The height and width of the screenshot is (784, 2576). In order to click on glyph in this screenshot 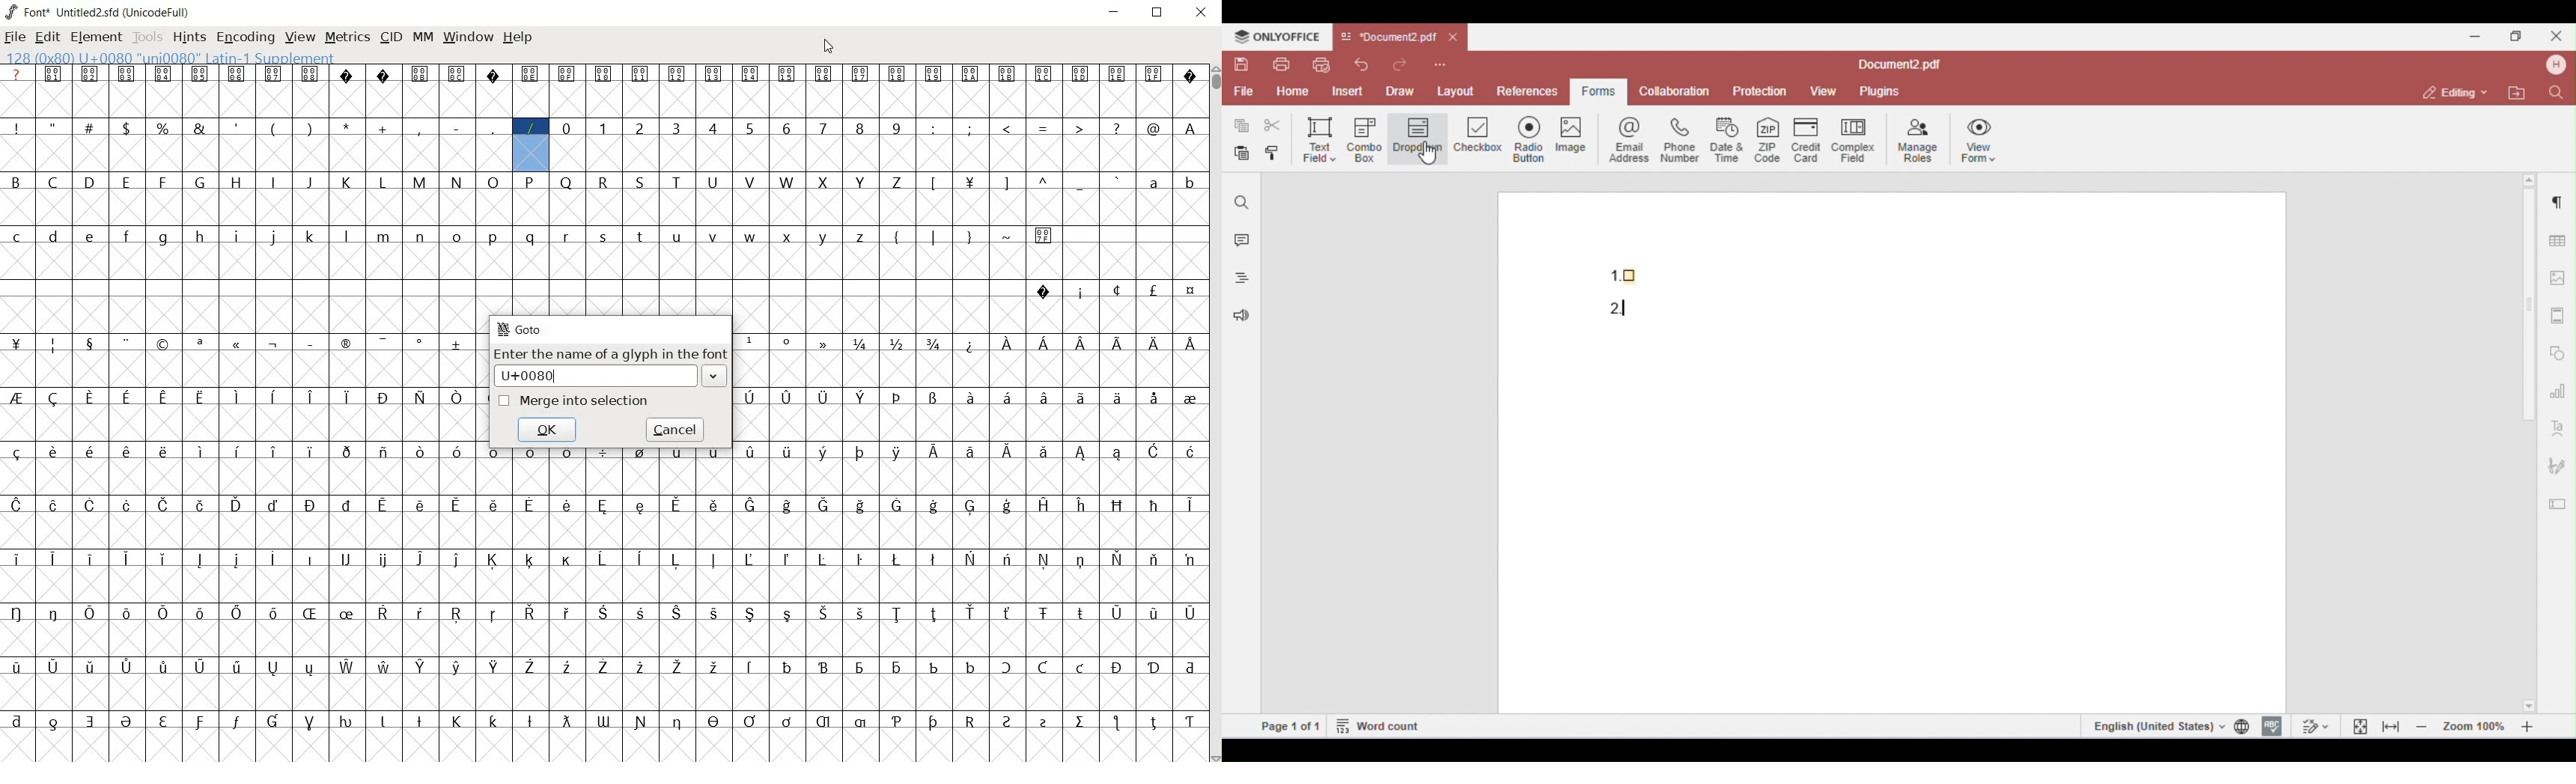, I will do `click(530, 182)`.